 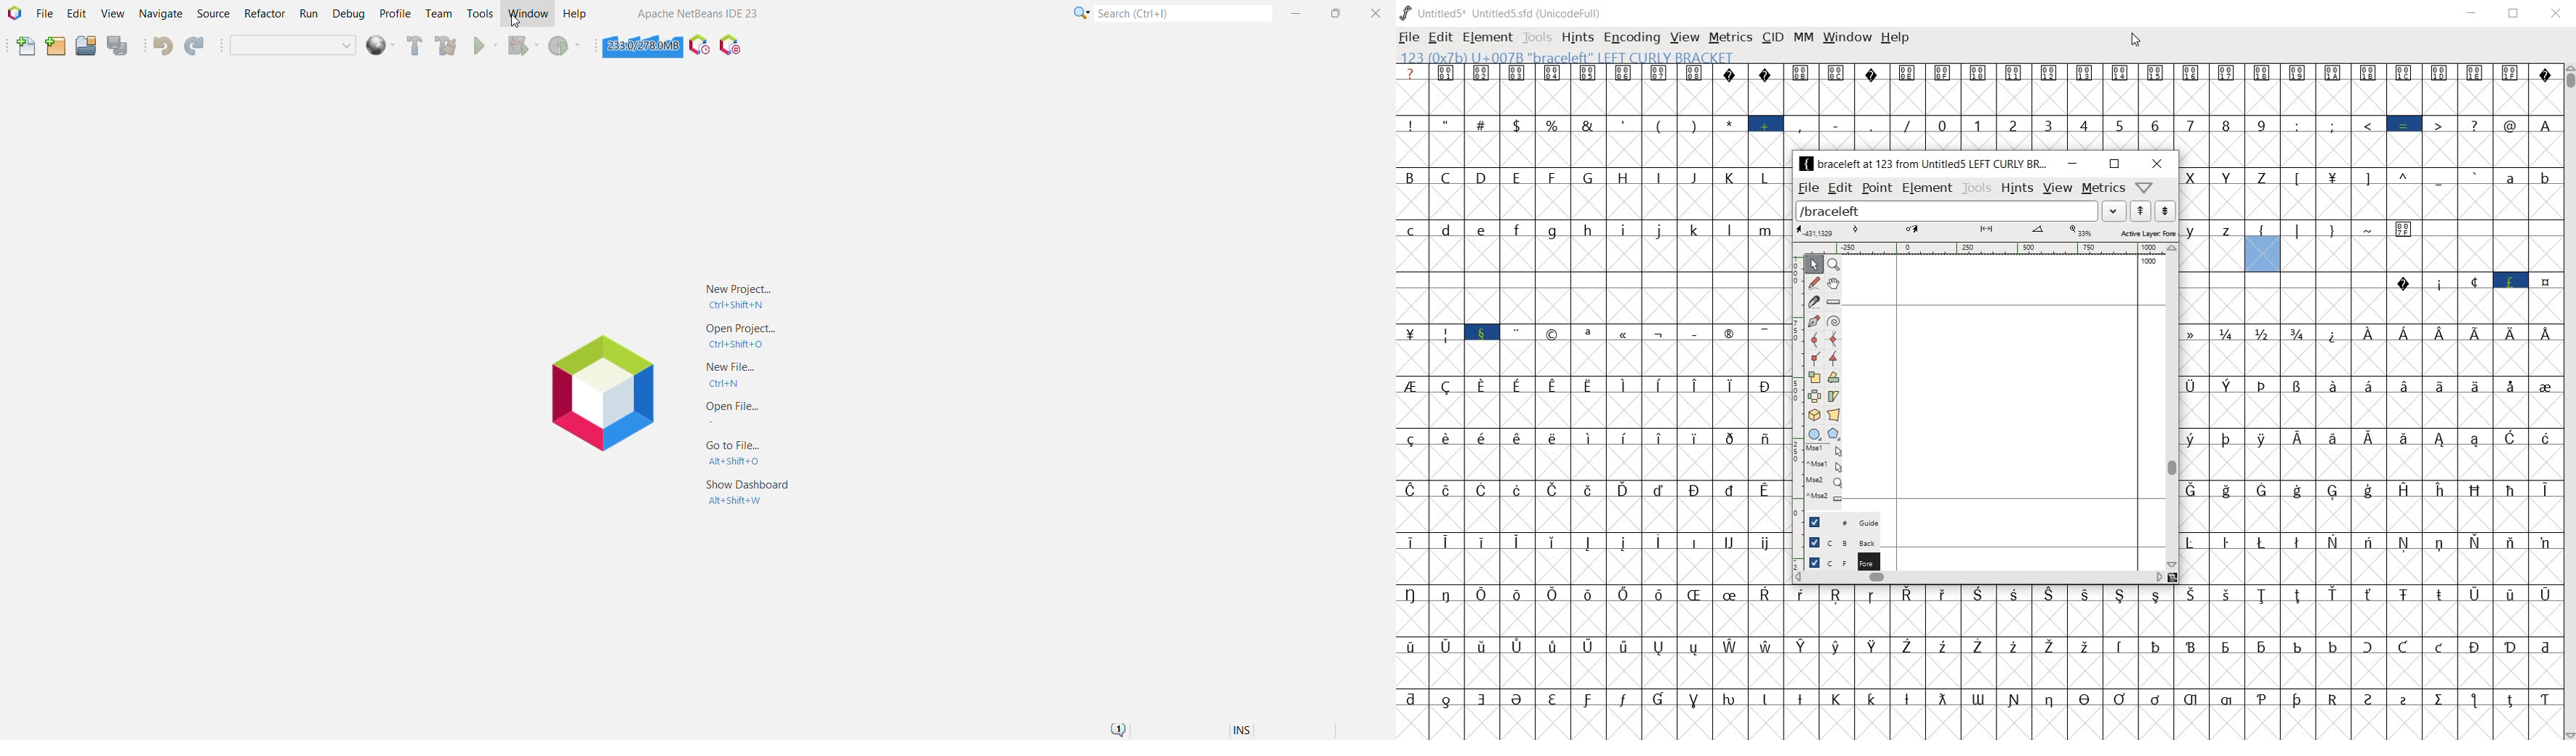 What do you see at coordinates (1591, 391) in the screenshot?
I see `glyphs` at bounding box center [1591, 391].